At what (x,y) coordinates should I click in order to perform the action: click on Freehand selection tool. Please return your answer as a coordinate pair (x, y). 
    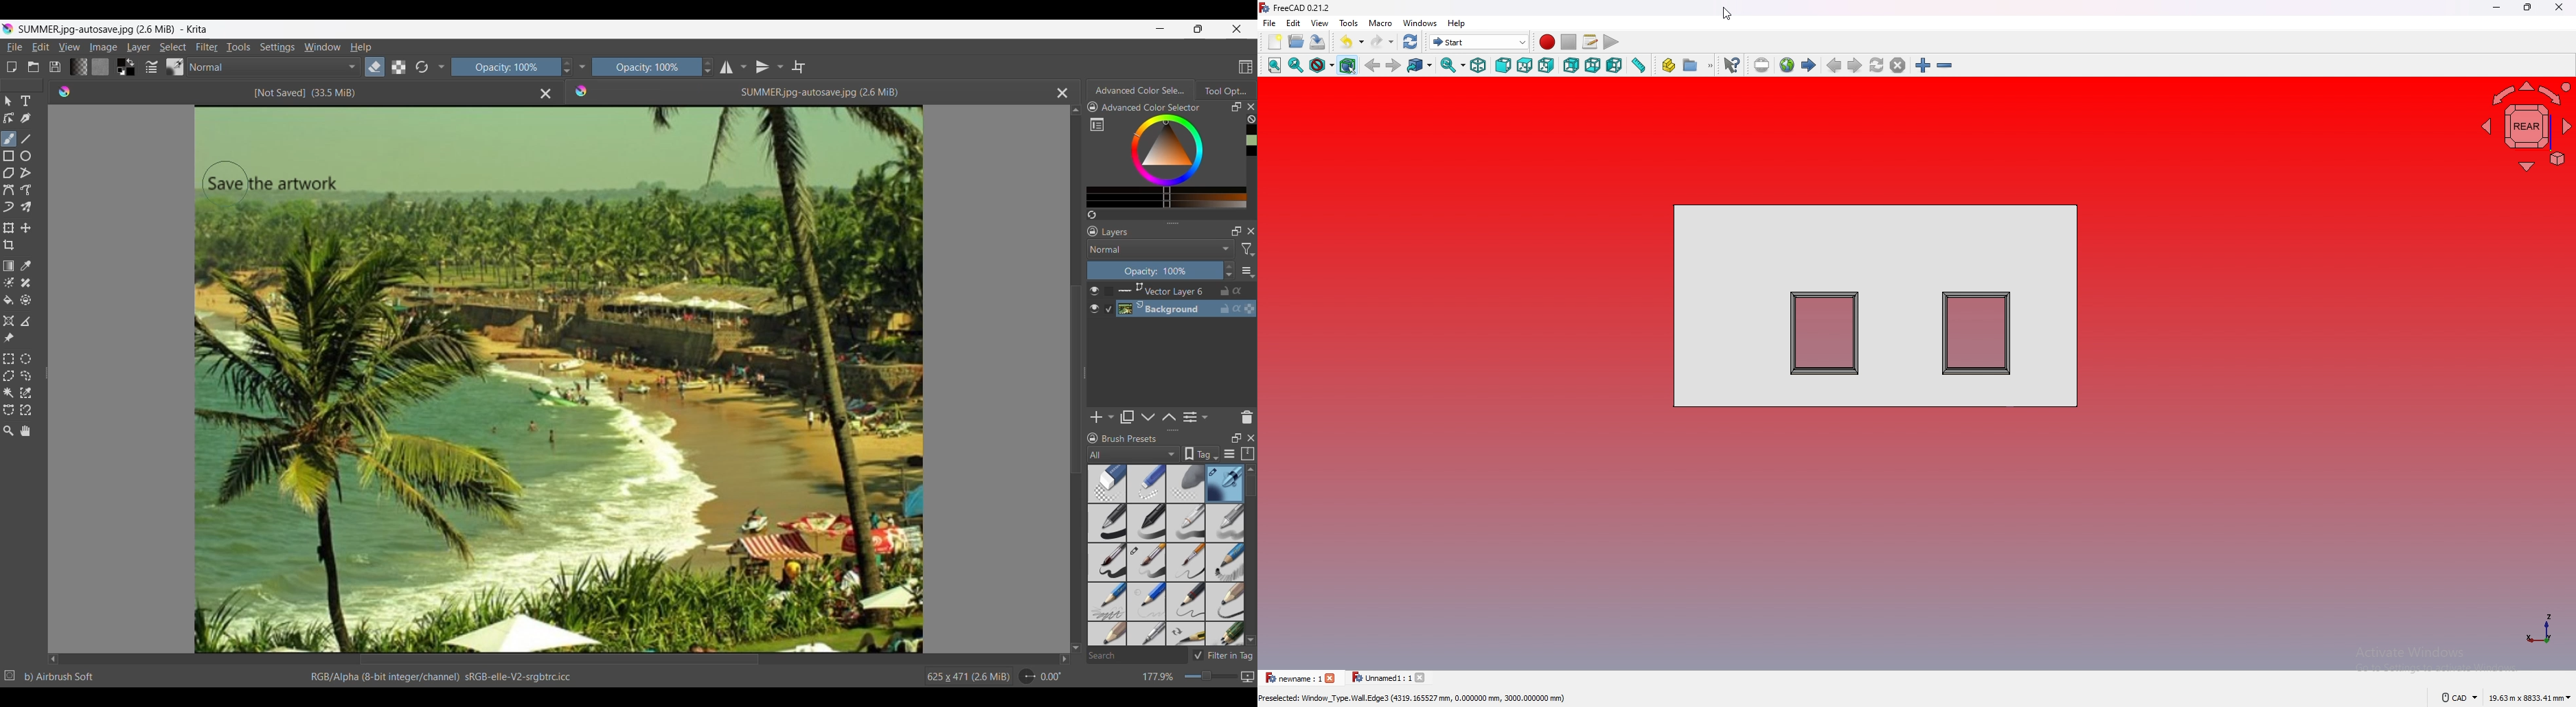
    Looking at the image, I should click on (26, 376).